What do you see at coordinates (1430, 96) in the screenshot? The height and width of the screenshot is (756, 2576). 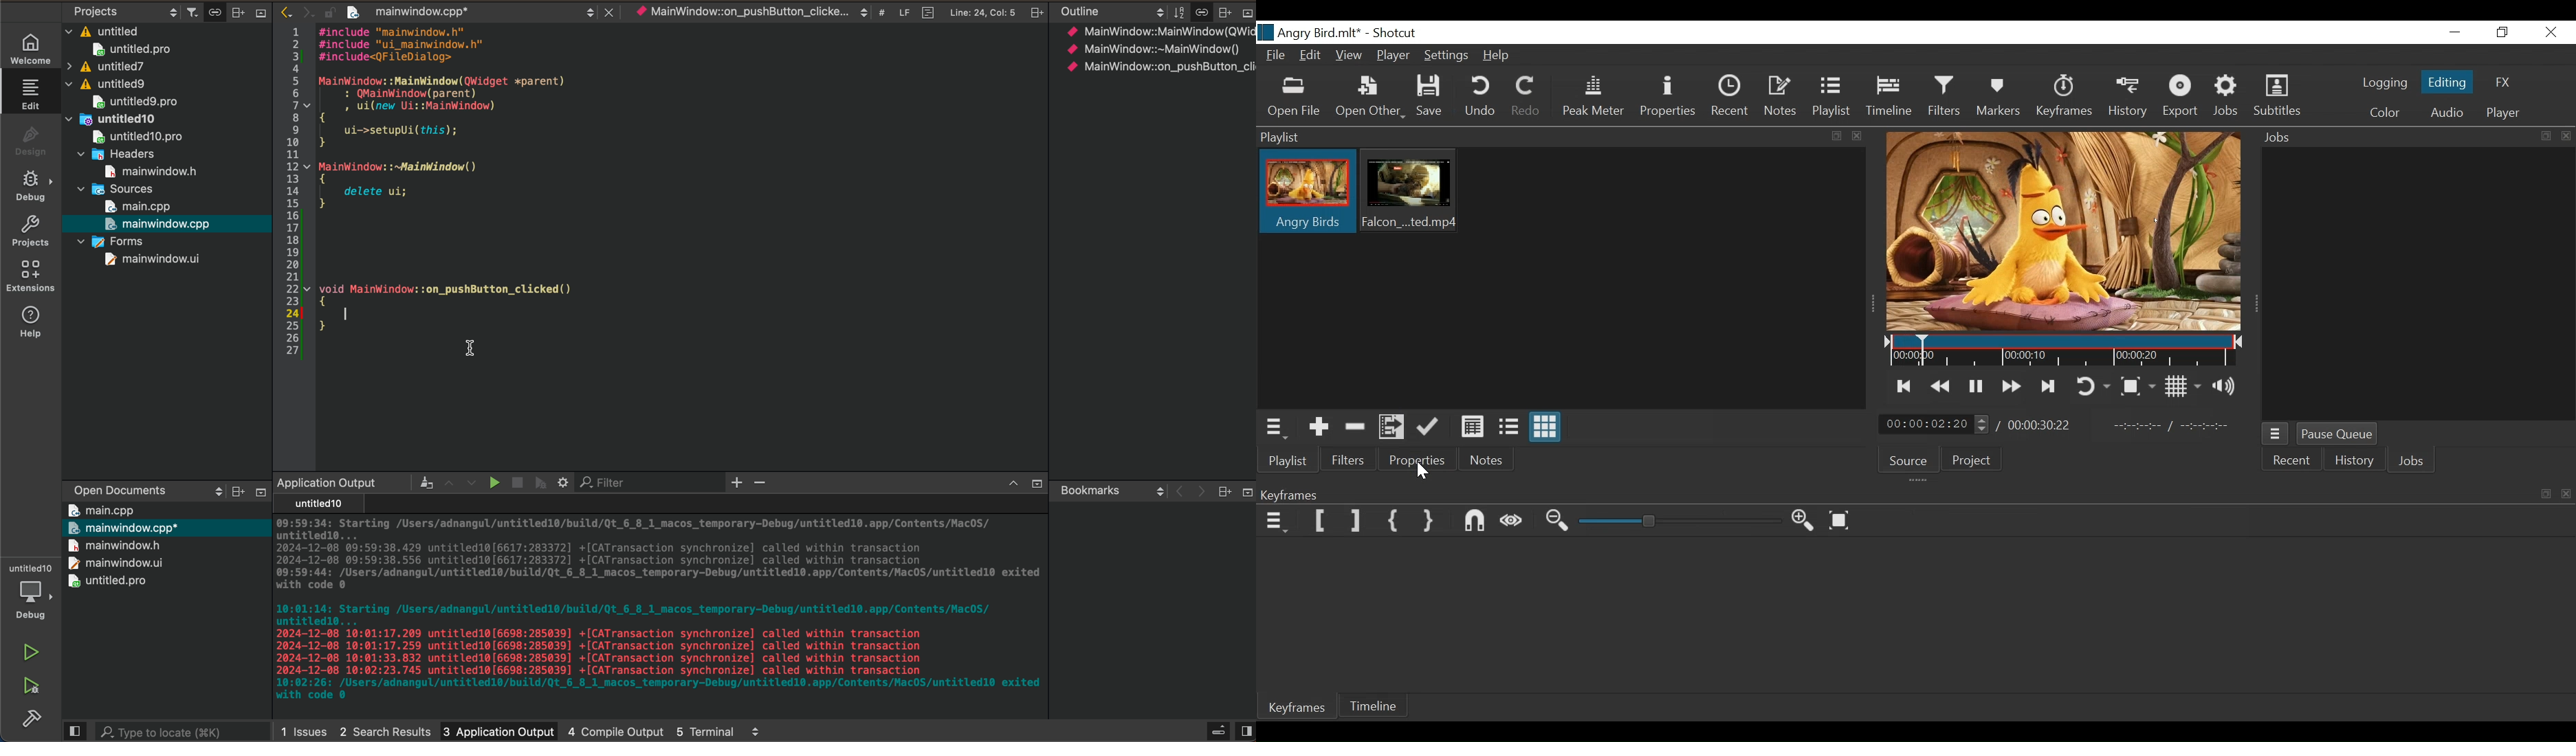 I see `Save` at bounding box center [1430, 96].